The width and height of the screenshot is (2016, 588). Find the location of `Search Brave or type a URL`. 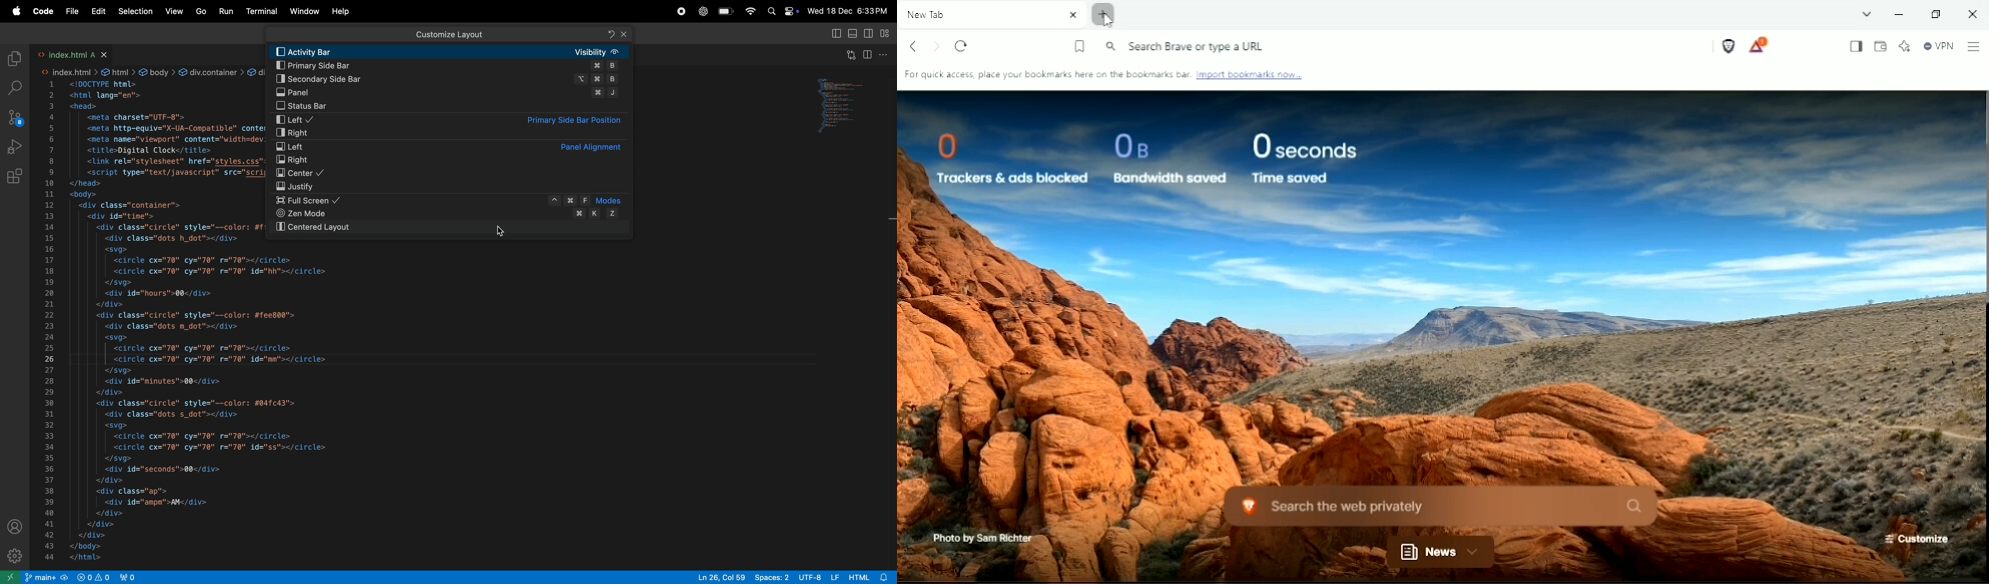

Search Brave or type a URL is located at coordinates (1189, 46).